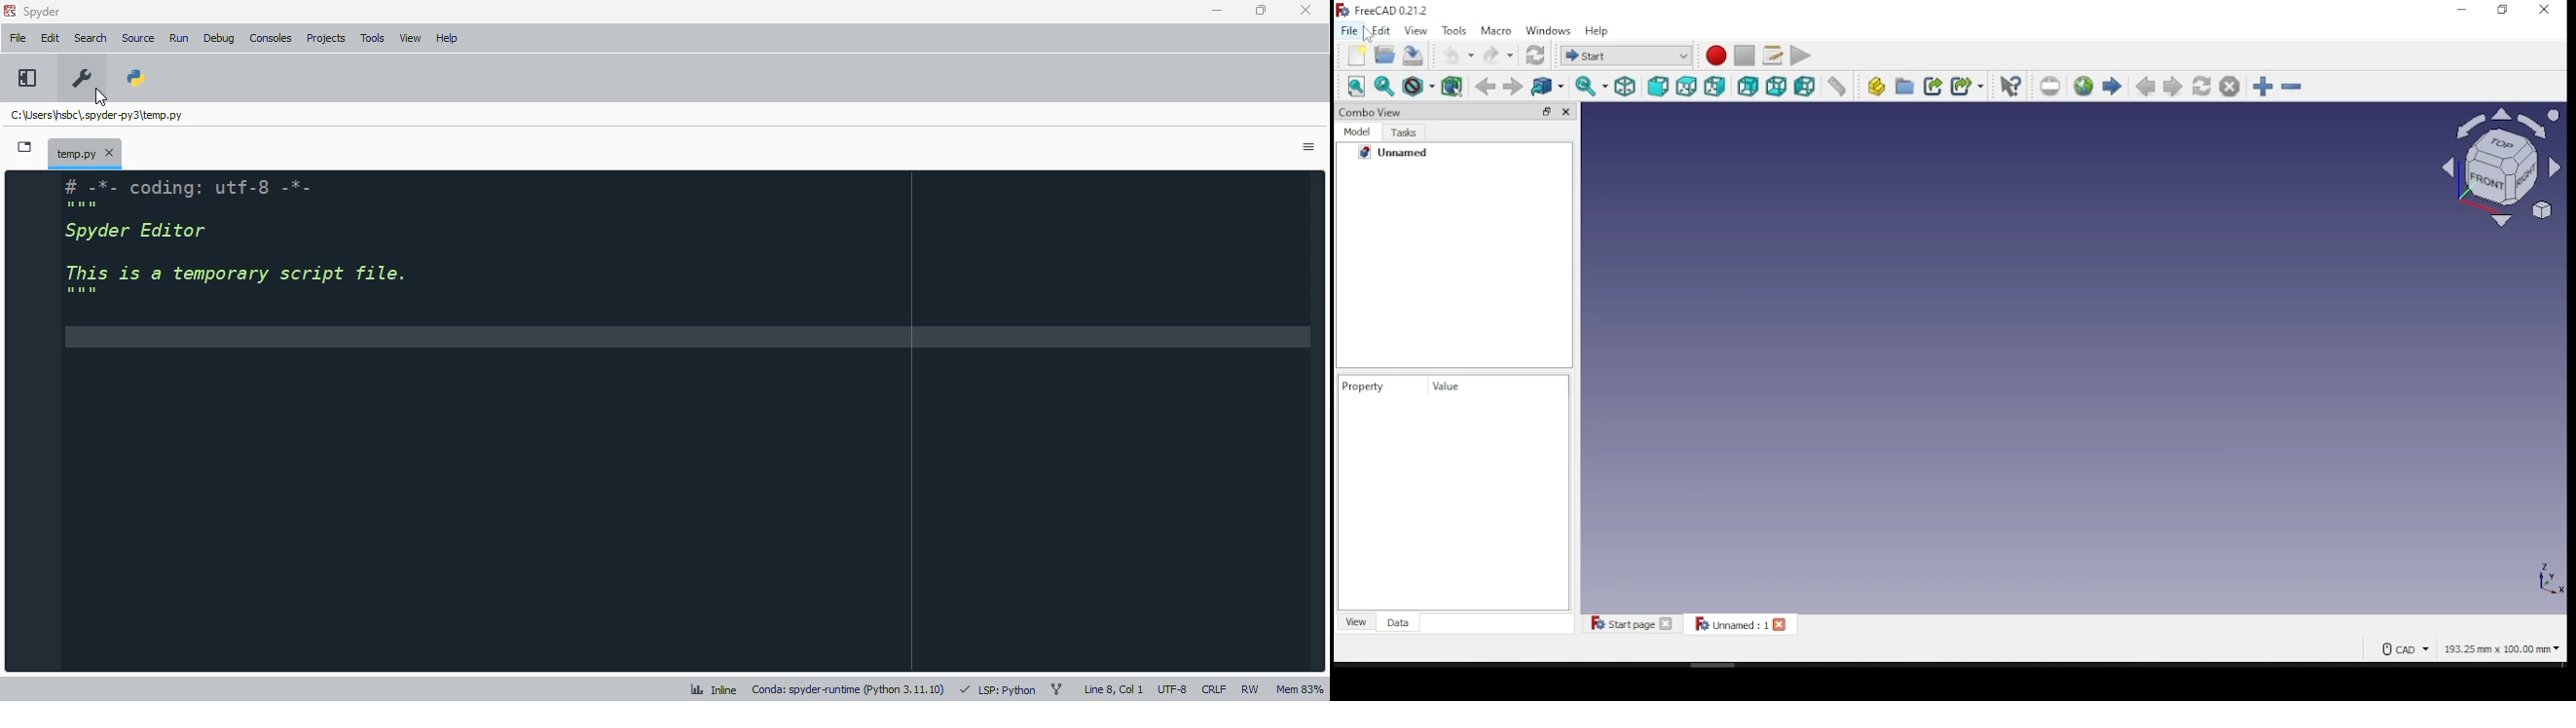  I want to click on whats this, so click(2010, 86).